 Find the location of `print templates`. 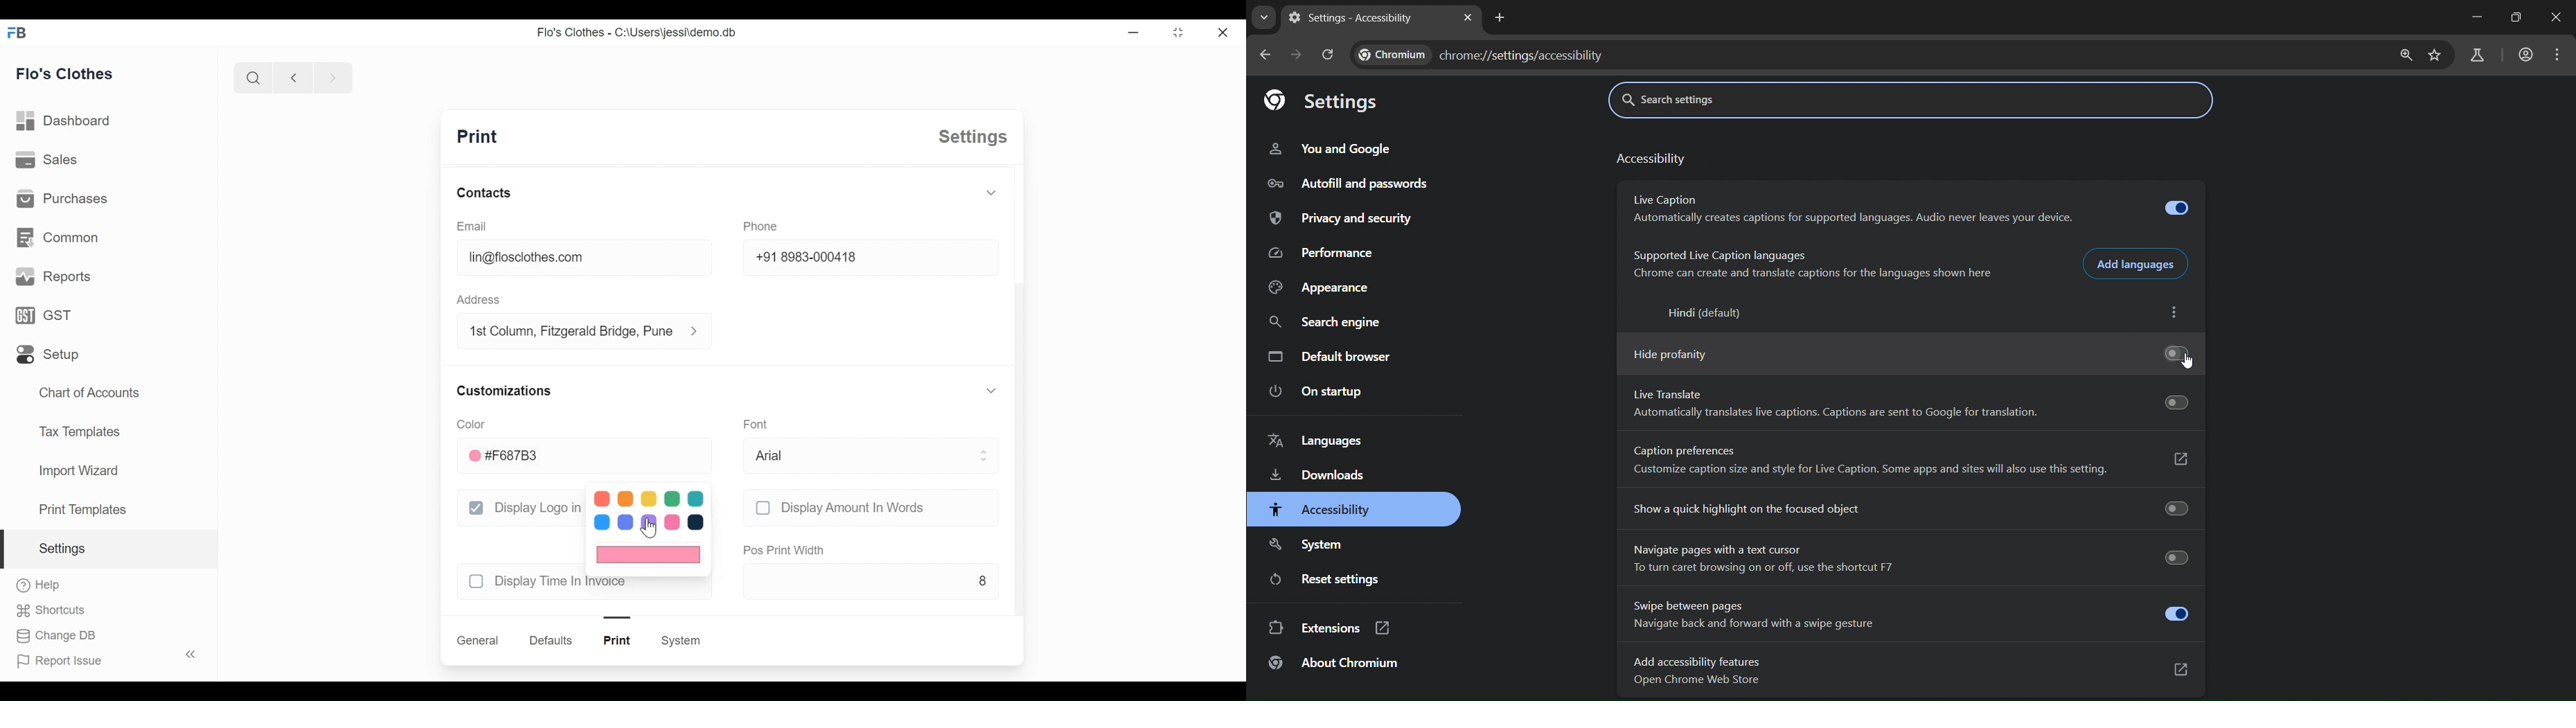

print templates is located at coordinates (83, 510).